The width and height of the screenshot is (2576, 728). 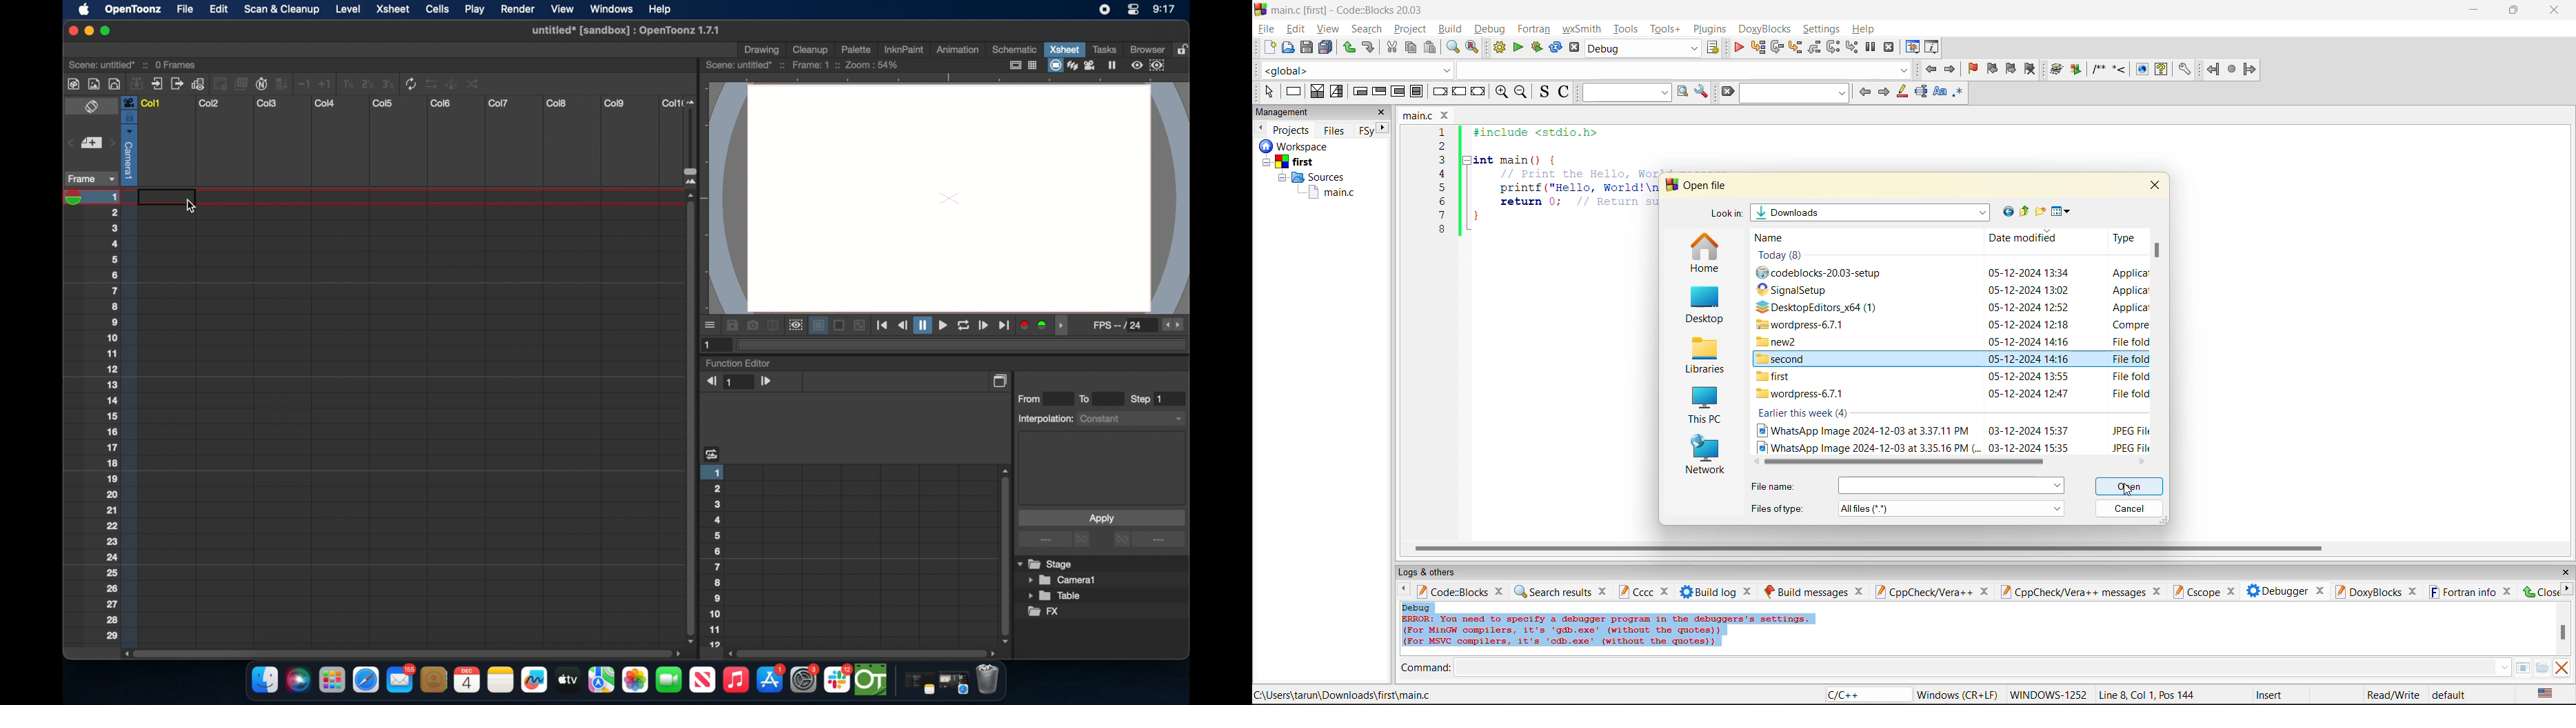 I want to click on close , so click(x=2556, y=10).